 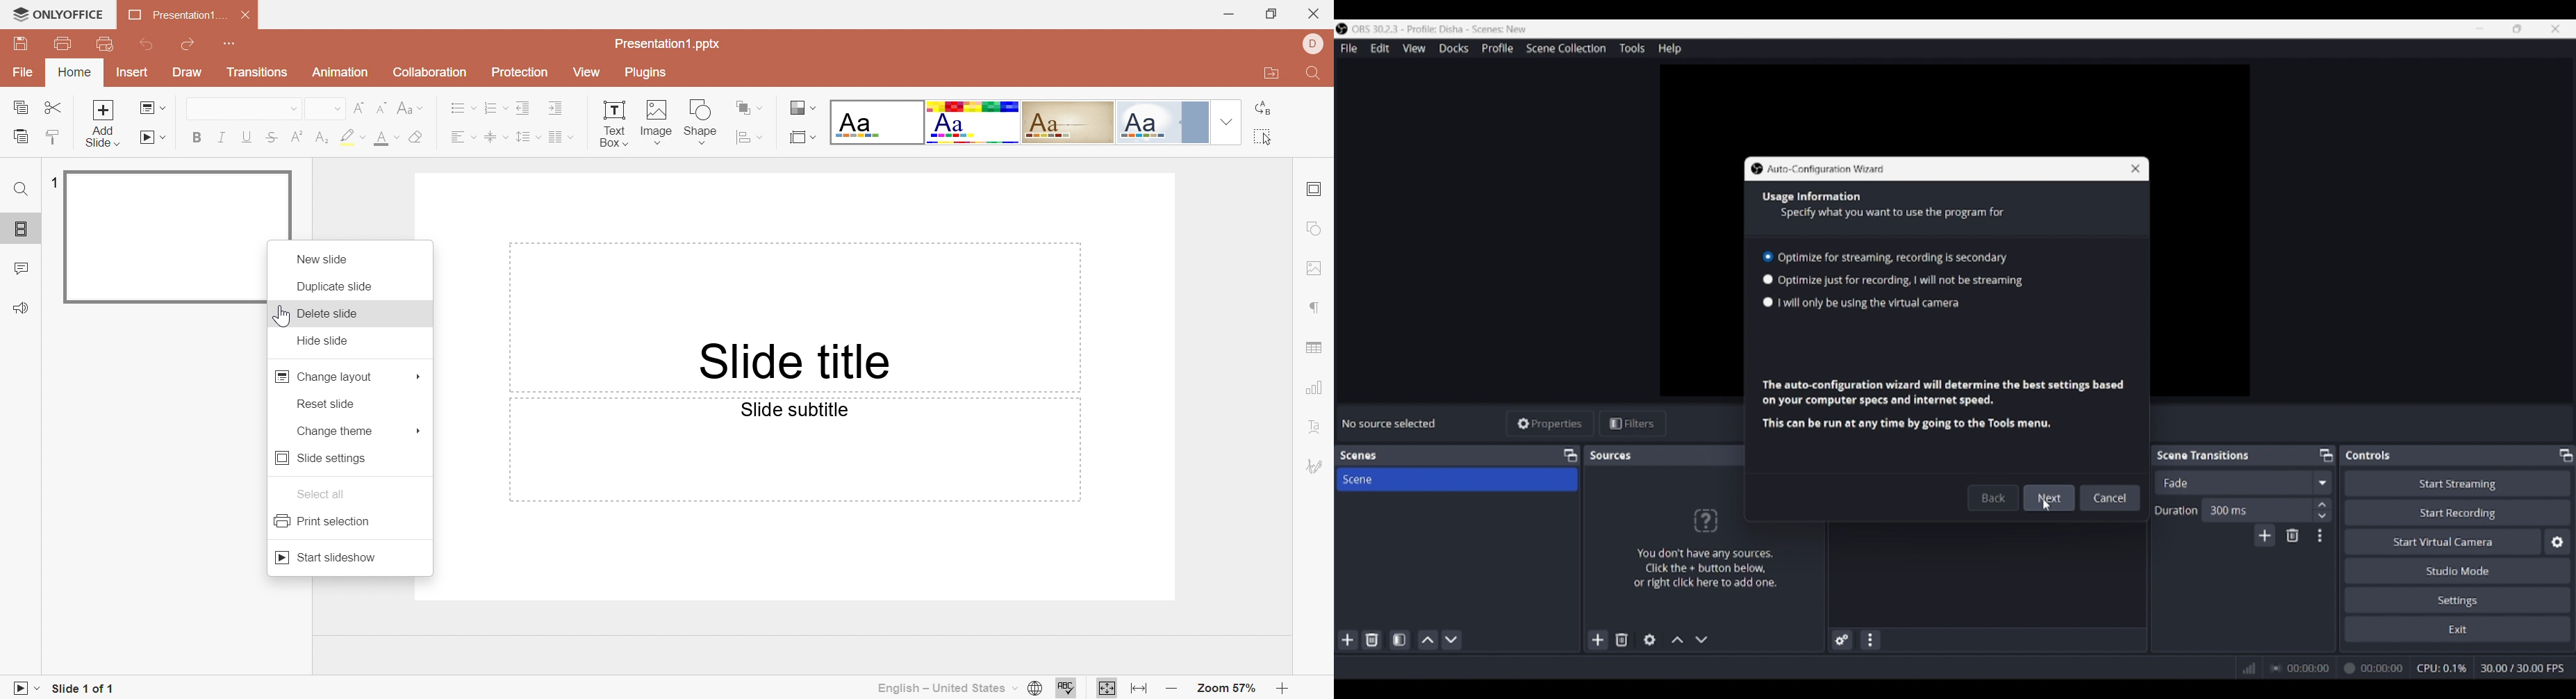 What do you see at coordinates (1139, 689) in the screenshot?
I see `Fit to width` at bounding box center [1139, 689].